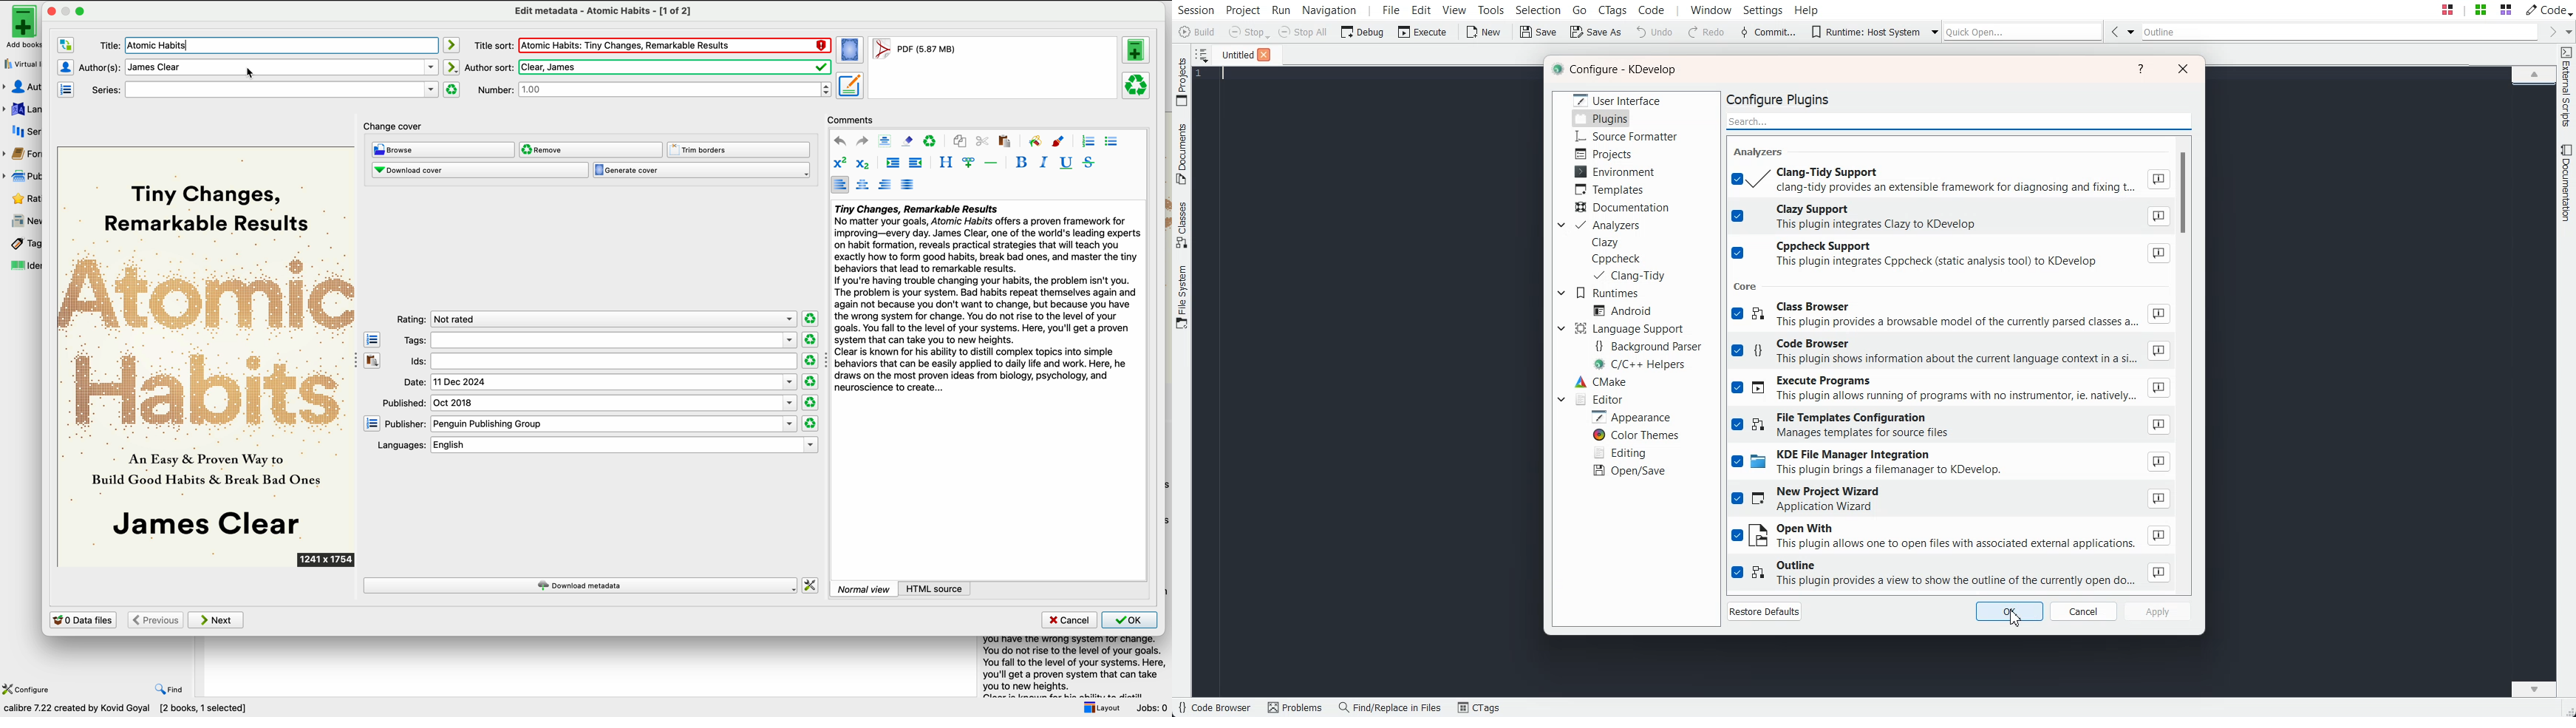 The height and width of the screenshot is (728, 2576). What do you see at coordinates (590, 402) in the screenshot?
I see `published` at bounding box center [590, 402].